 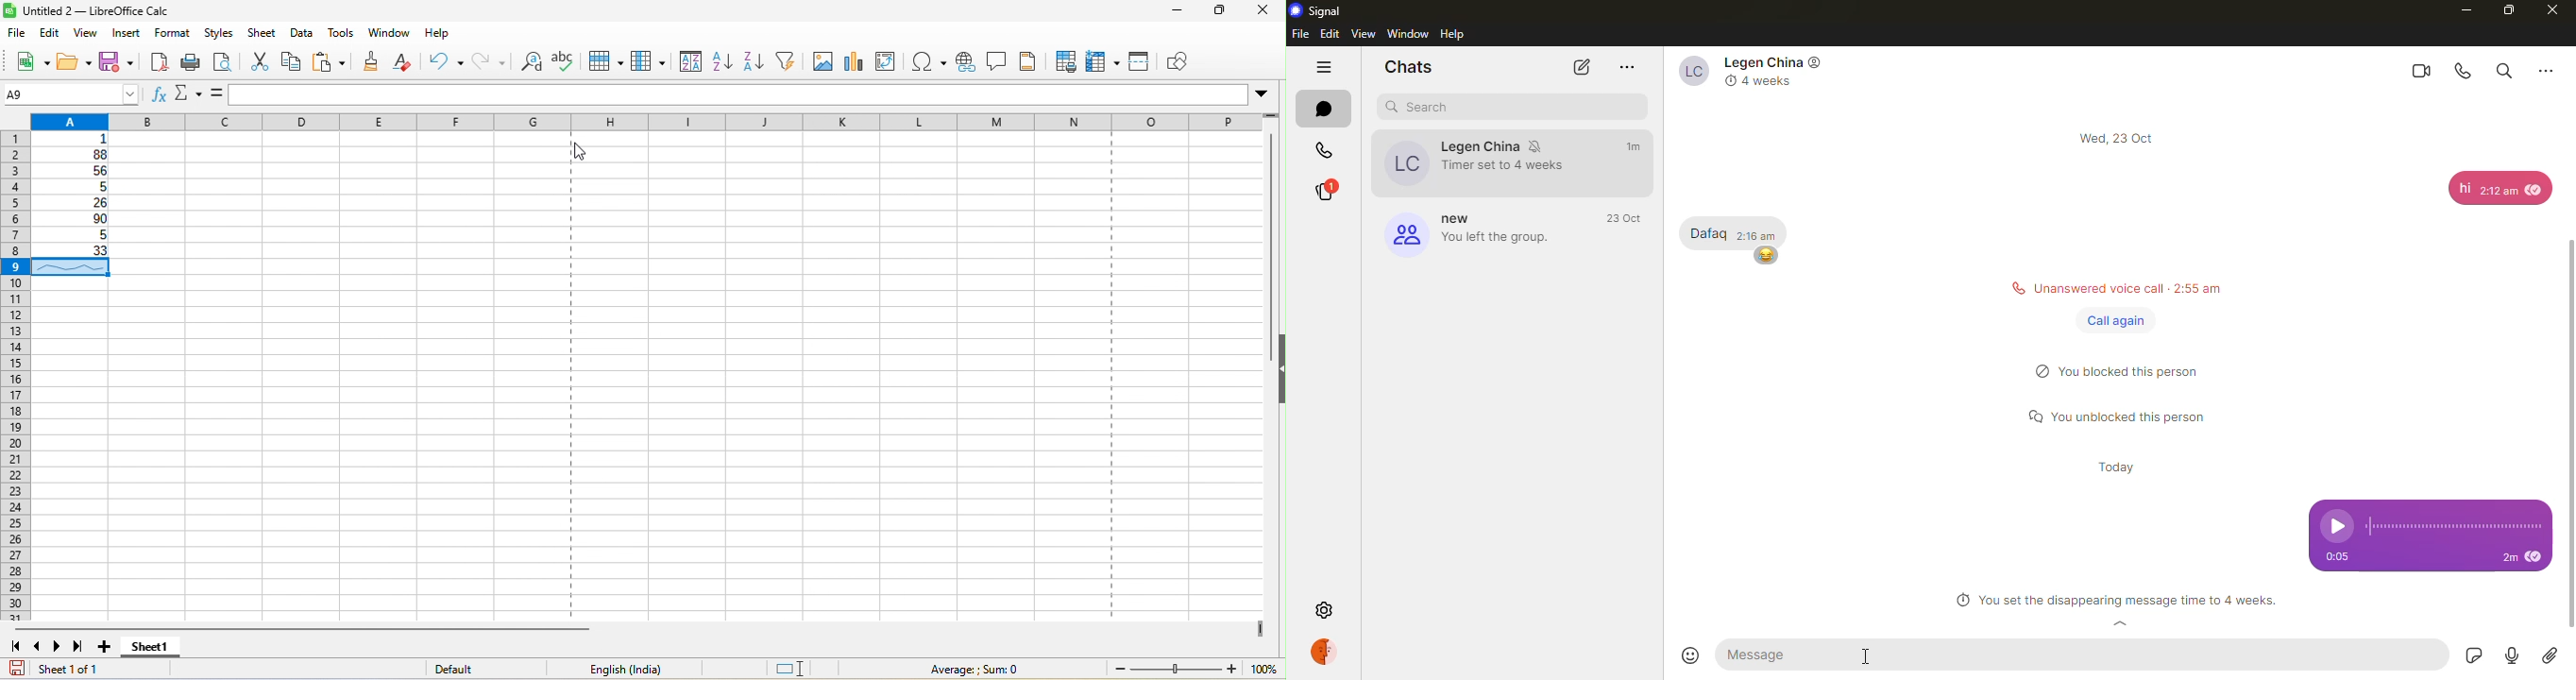 I want to click on close, so click(x=2553, y=10).